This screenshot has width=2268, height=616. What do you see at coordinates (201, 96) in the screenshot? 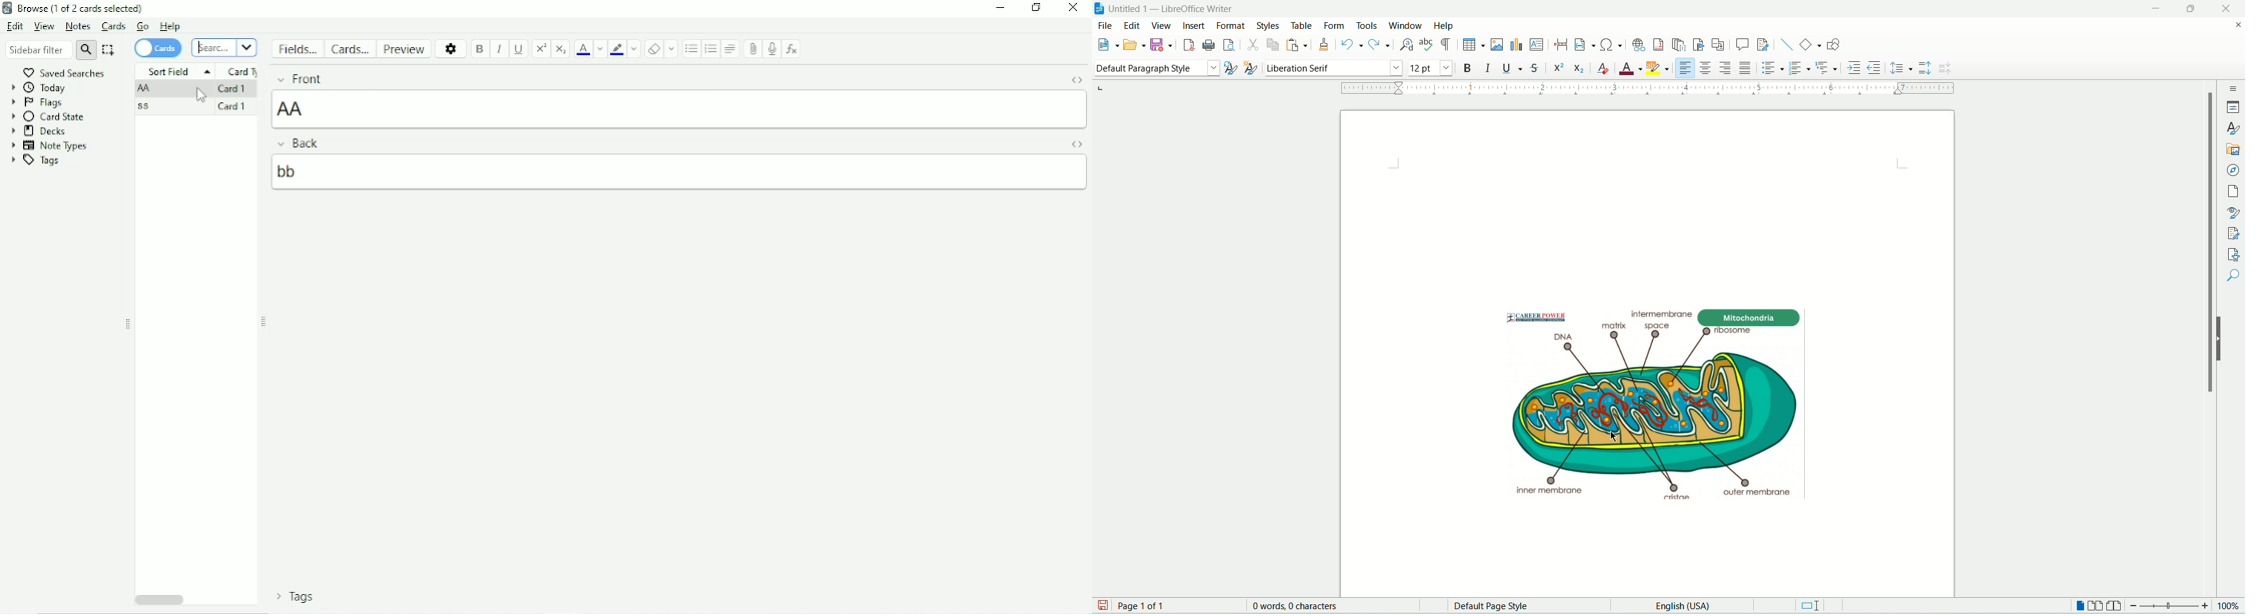
I see `Cursor` at bounding box center [201, 96].